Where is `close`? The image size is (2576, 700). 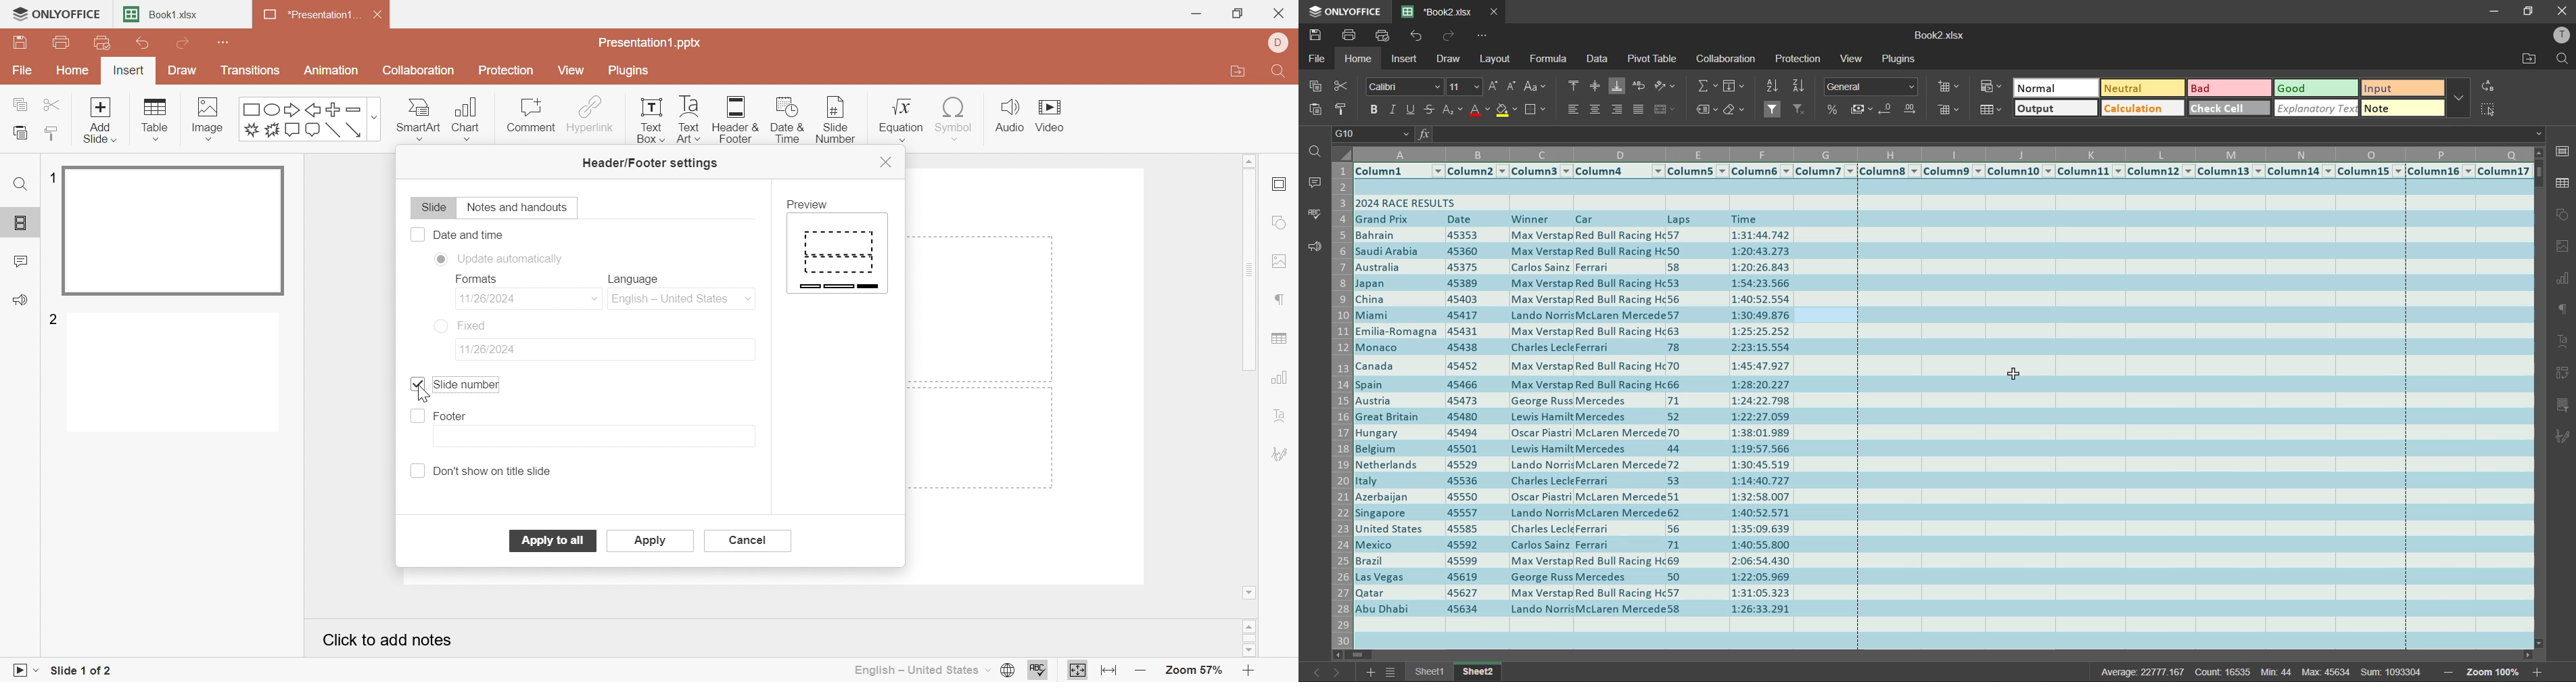 close is located at coordinates (2562, 11).